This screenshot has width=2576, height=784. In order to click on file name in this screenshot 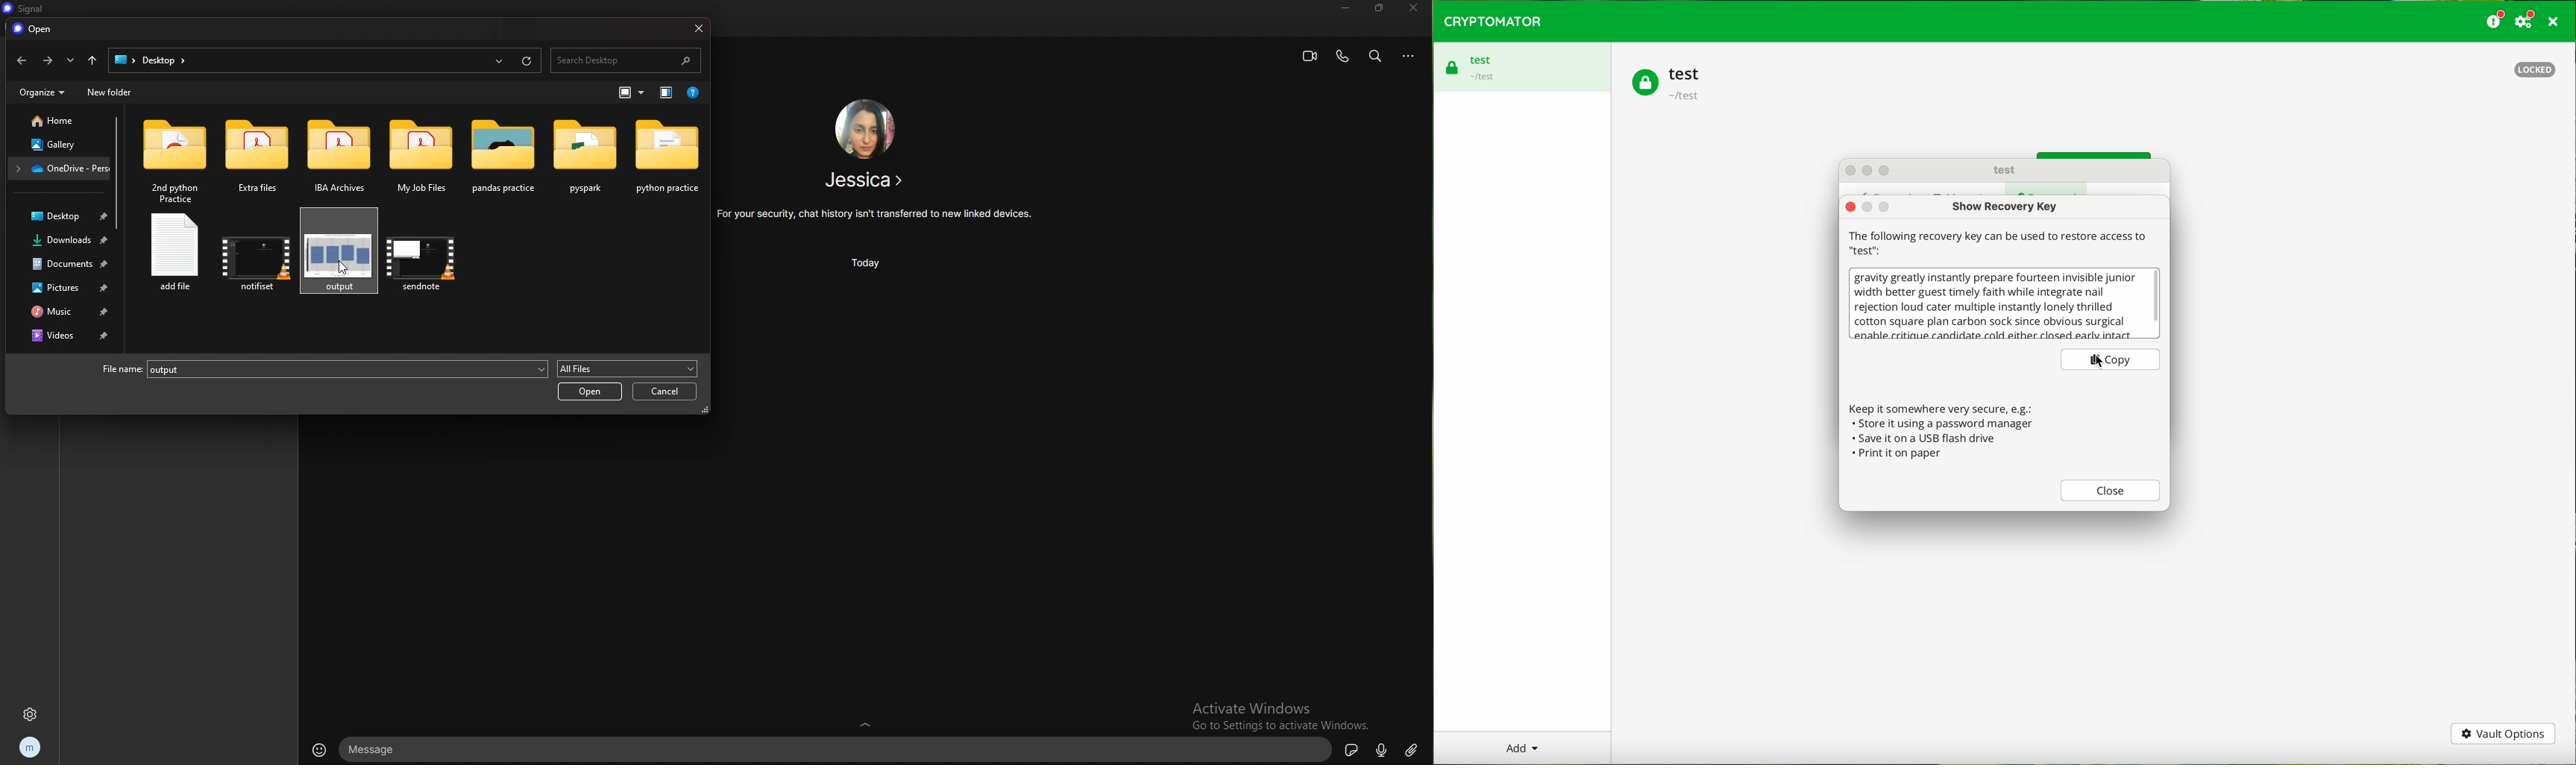, I will do `click(323, 371)`.